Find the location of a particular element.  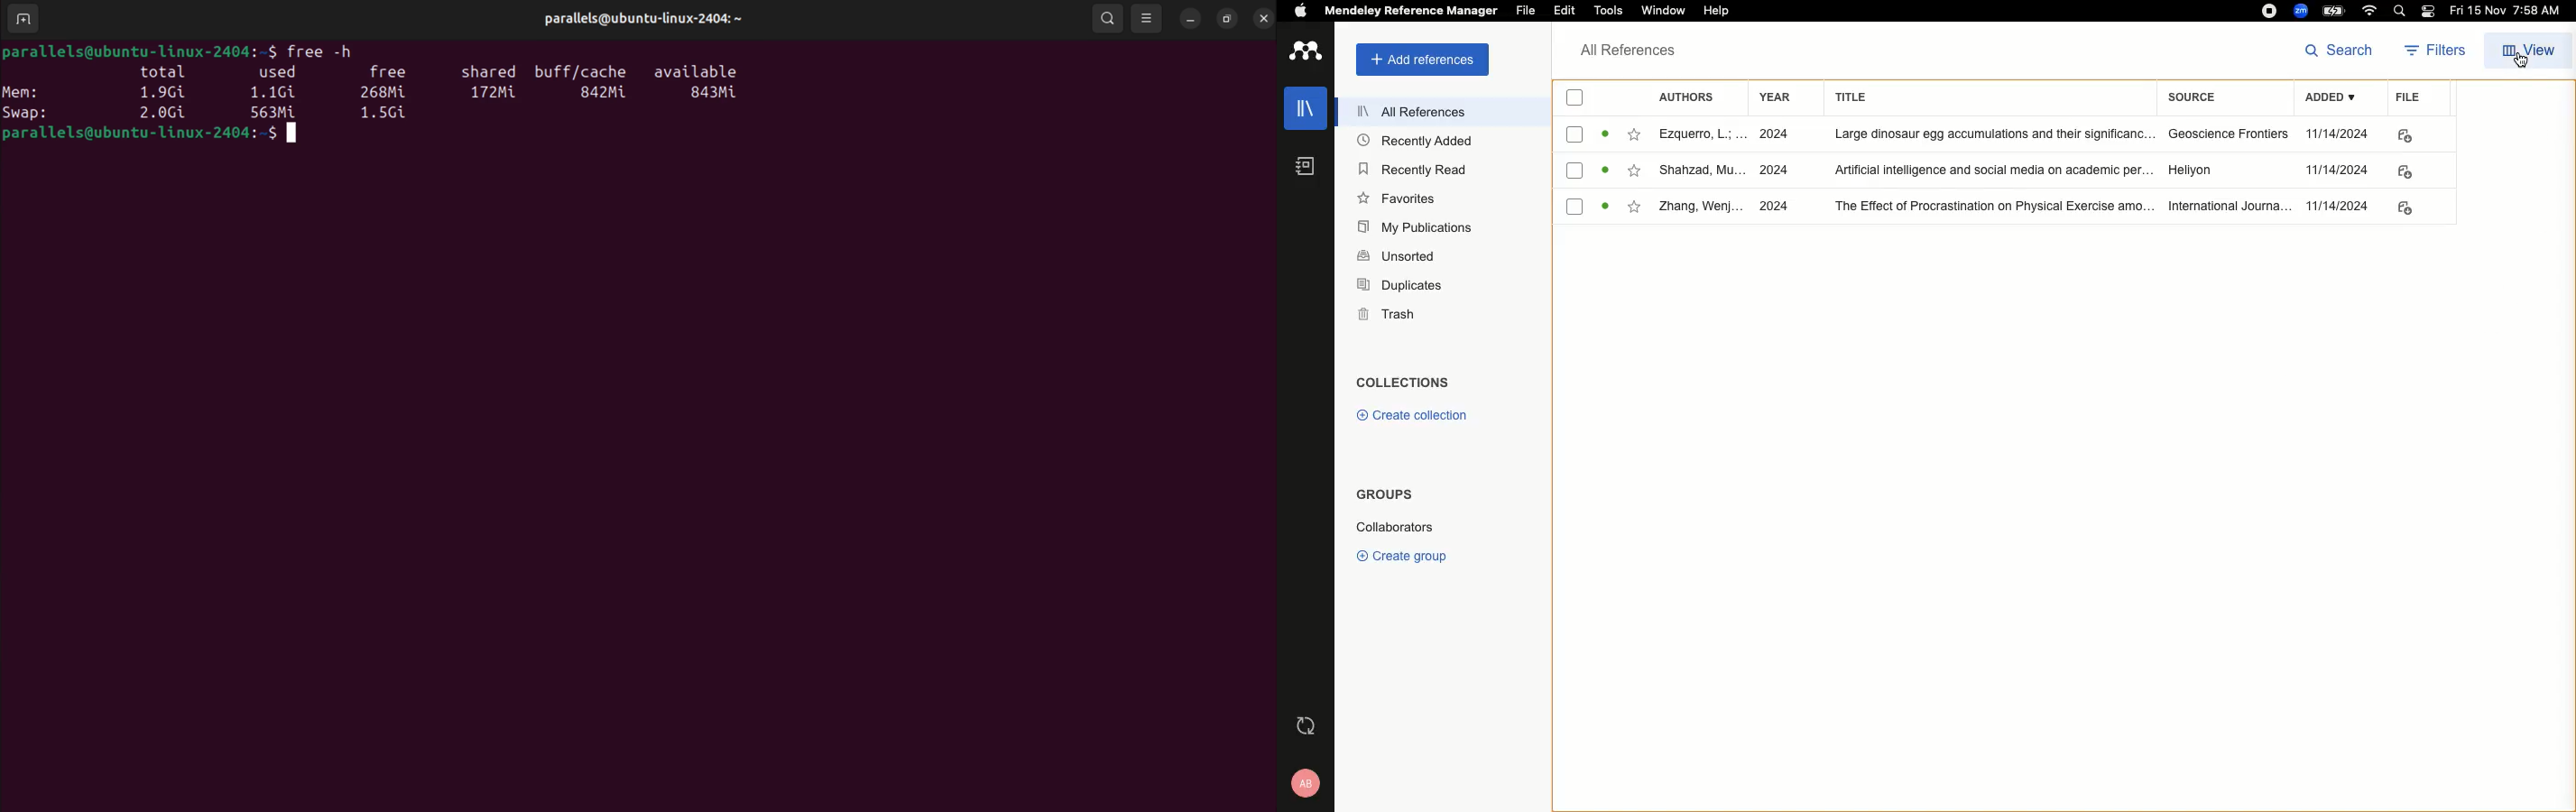

parallels@ubuntu-linux-2404:~$ is located at coordinates (148, 134).